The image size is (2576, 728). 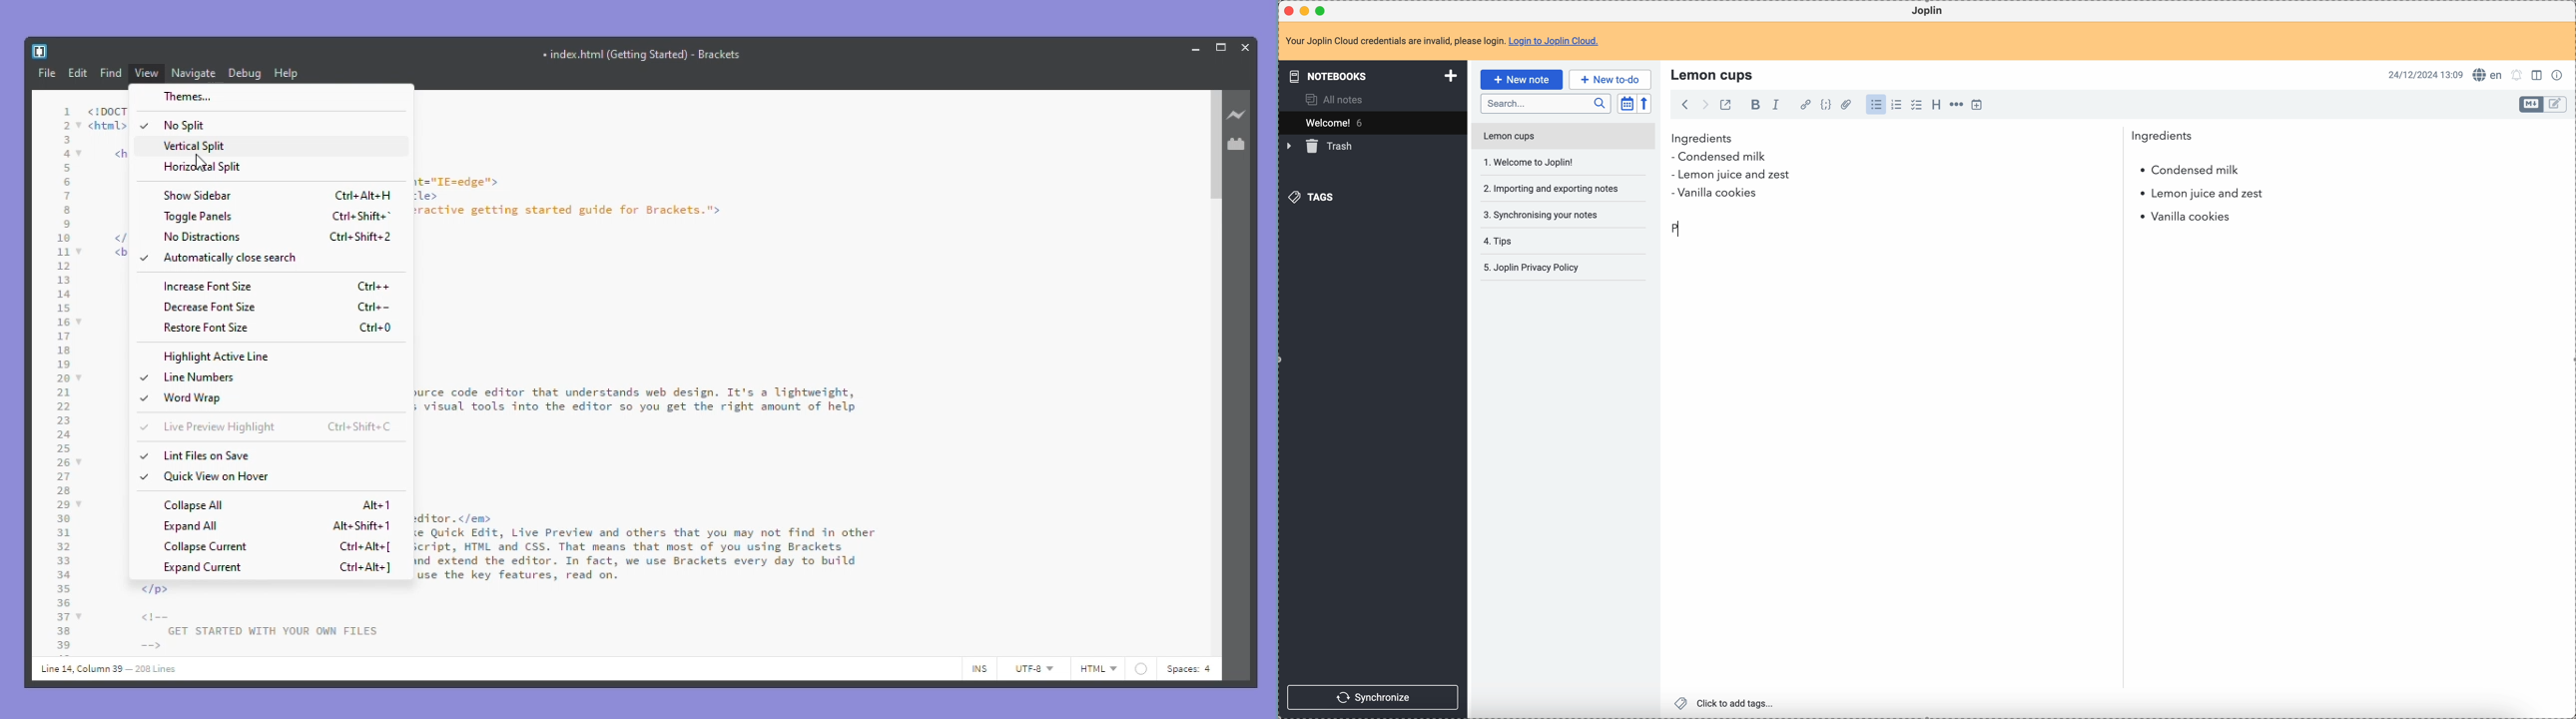 What do you see at coordinates (63, 253) in the screenshot?
I see `11` at bounding box center [63, 253].